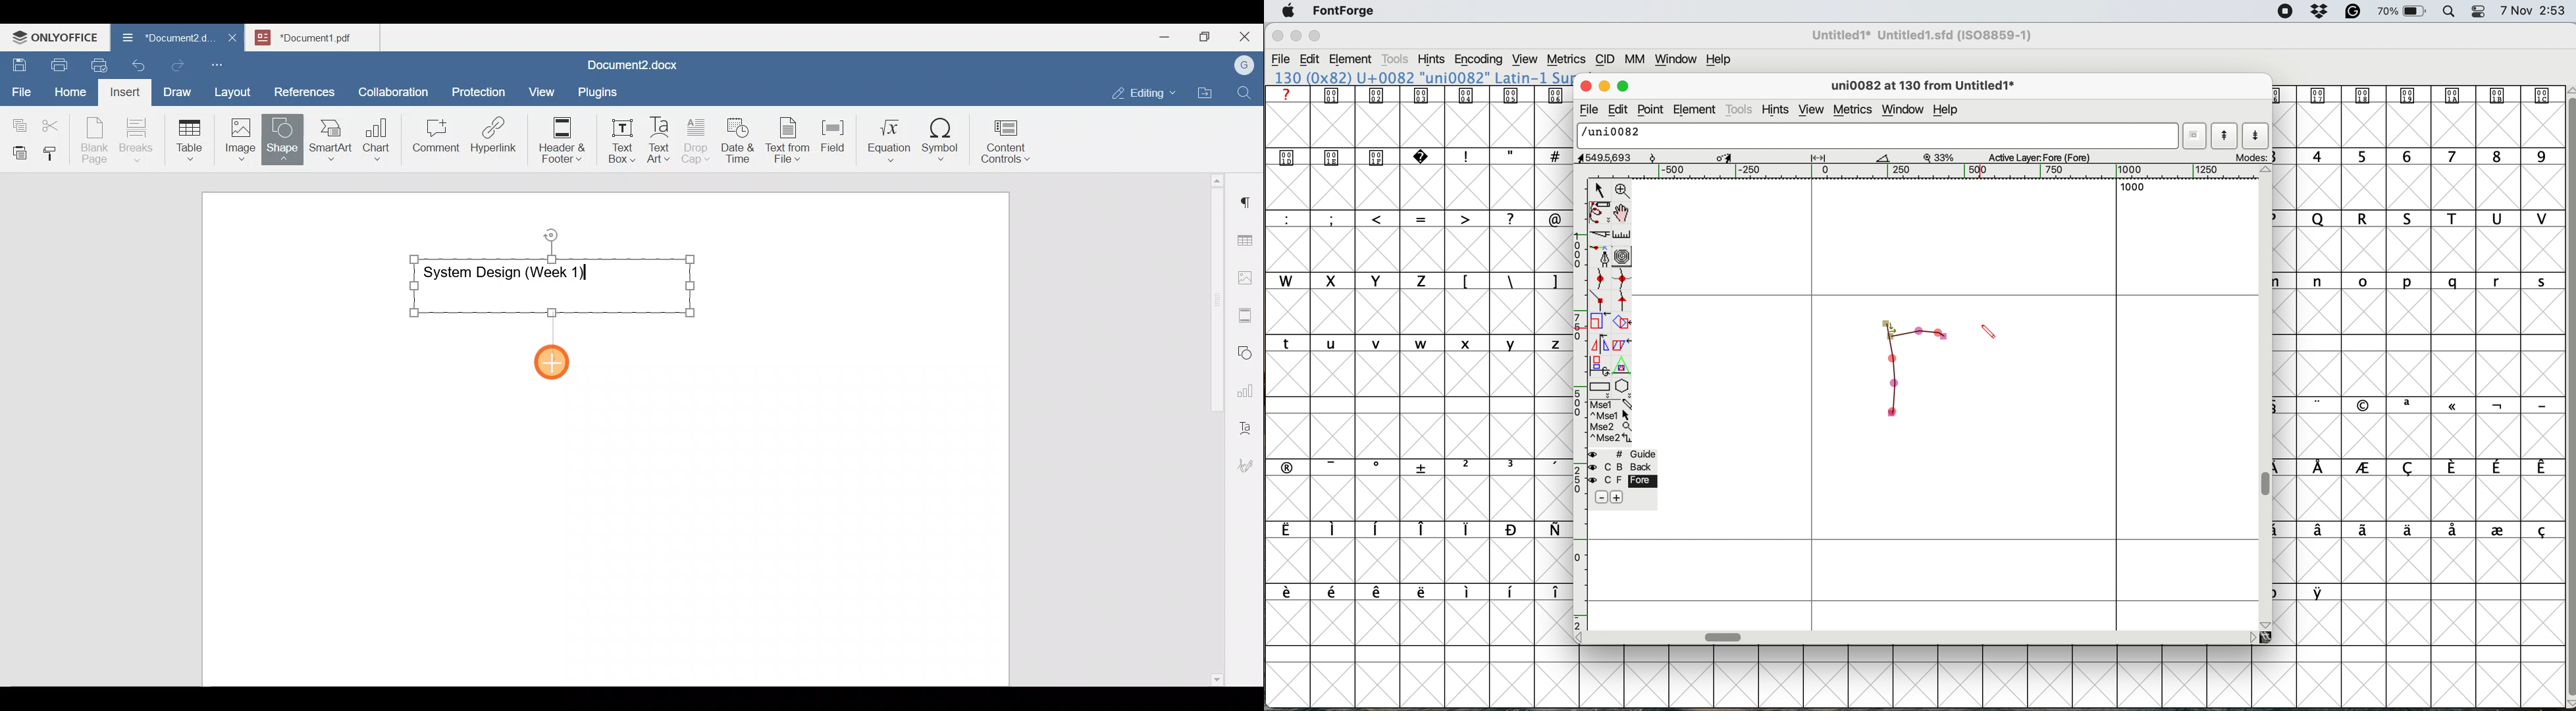 Image resolution: width=2576 pixels, height=728 pixels. I want to click on File, so click(22, 88).